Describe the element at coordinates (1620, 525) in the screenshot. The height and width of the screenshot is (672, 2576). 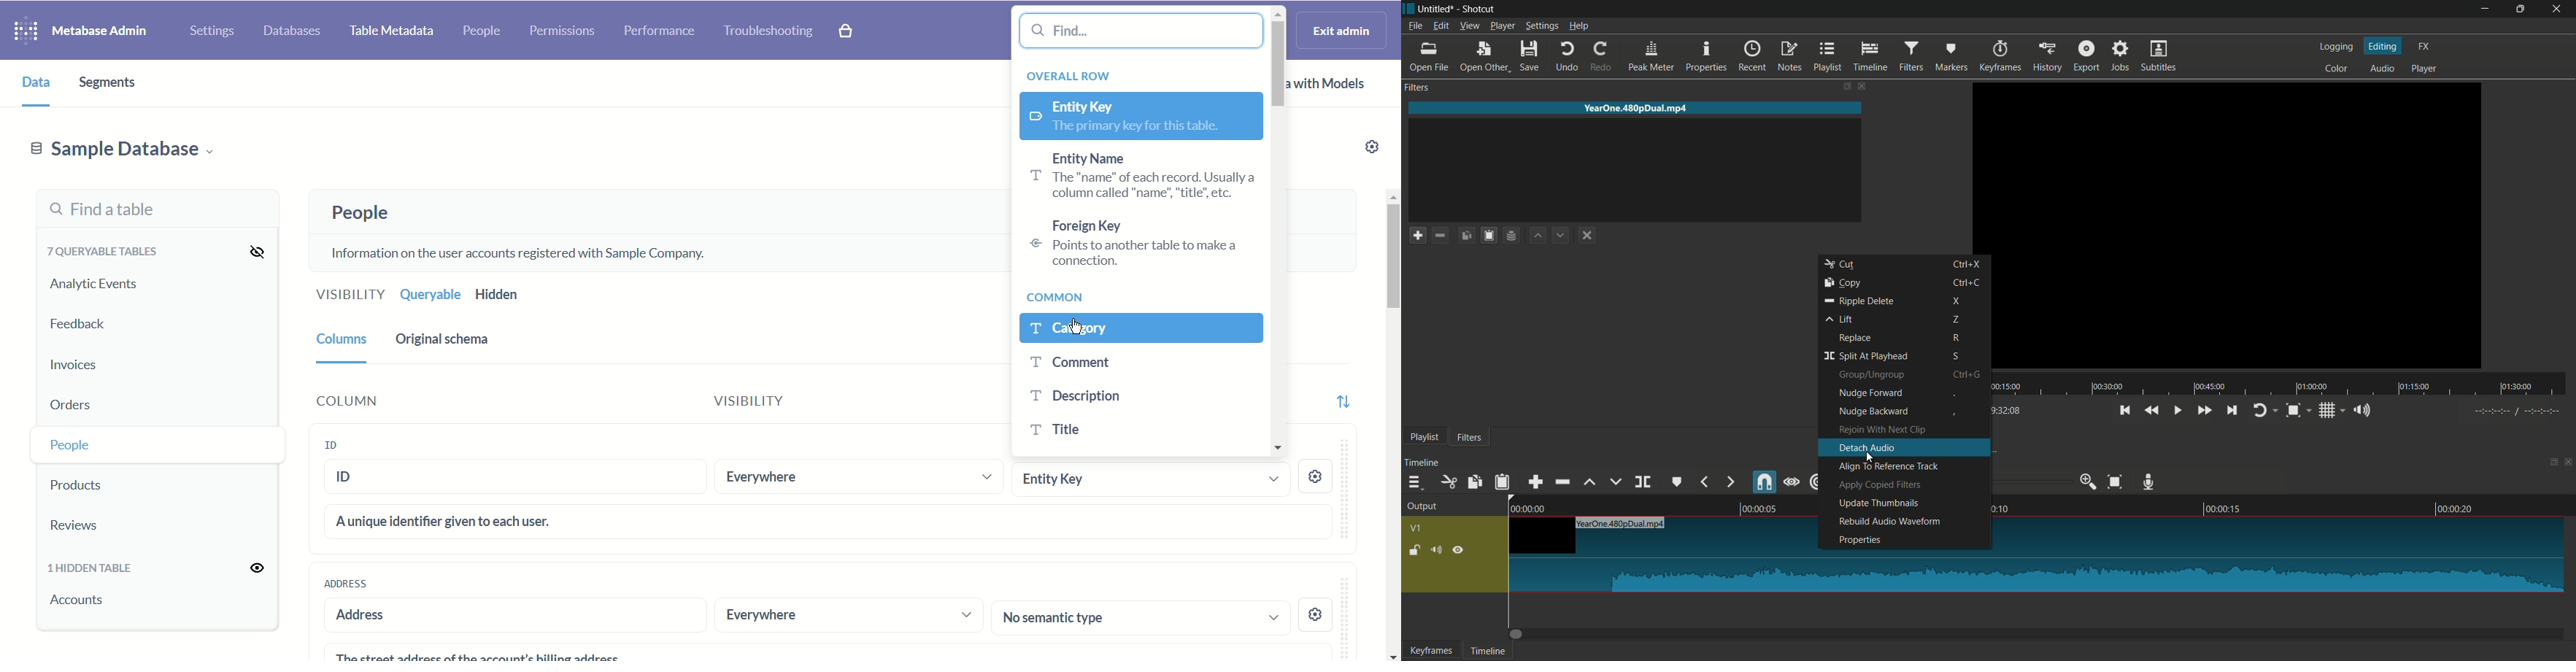
I see `track name` at that location.